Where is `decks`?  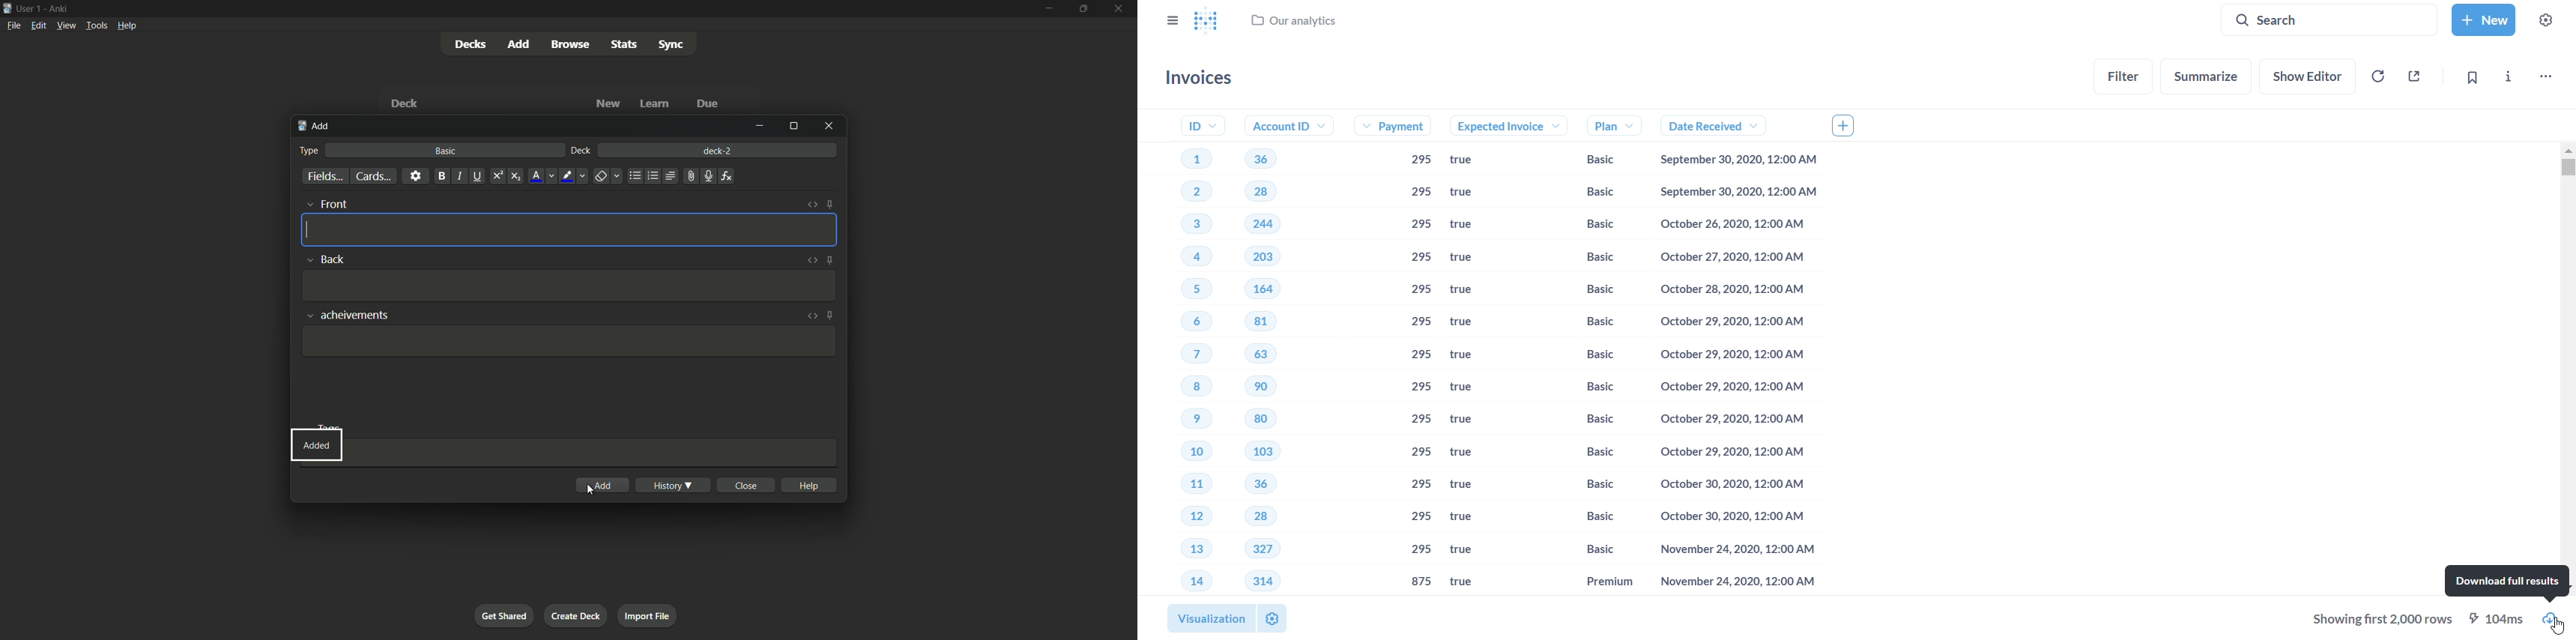
decks is located at coordinates (469, 44).